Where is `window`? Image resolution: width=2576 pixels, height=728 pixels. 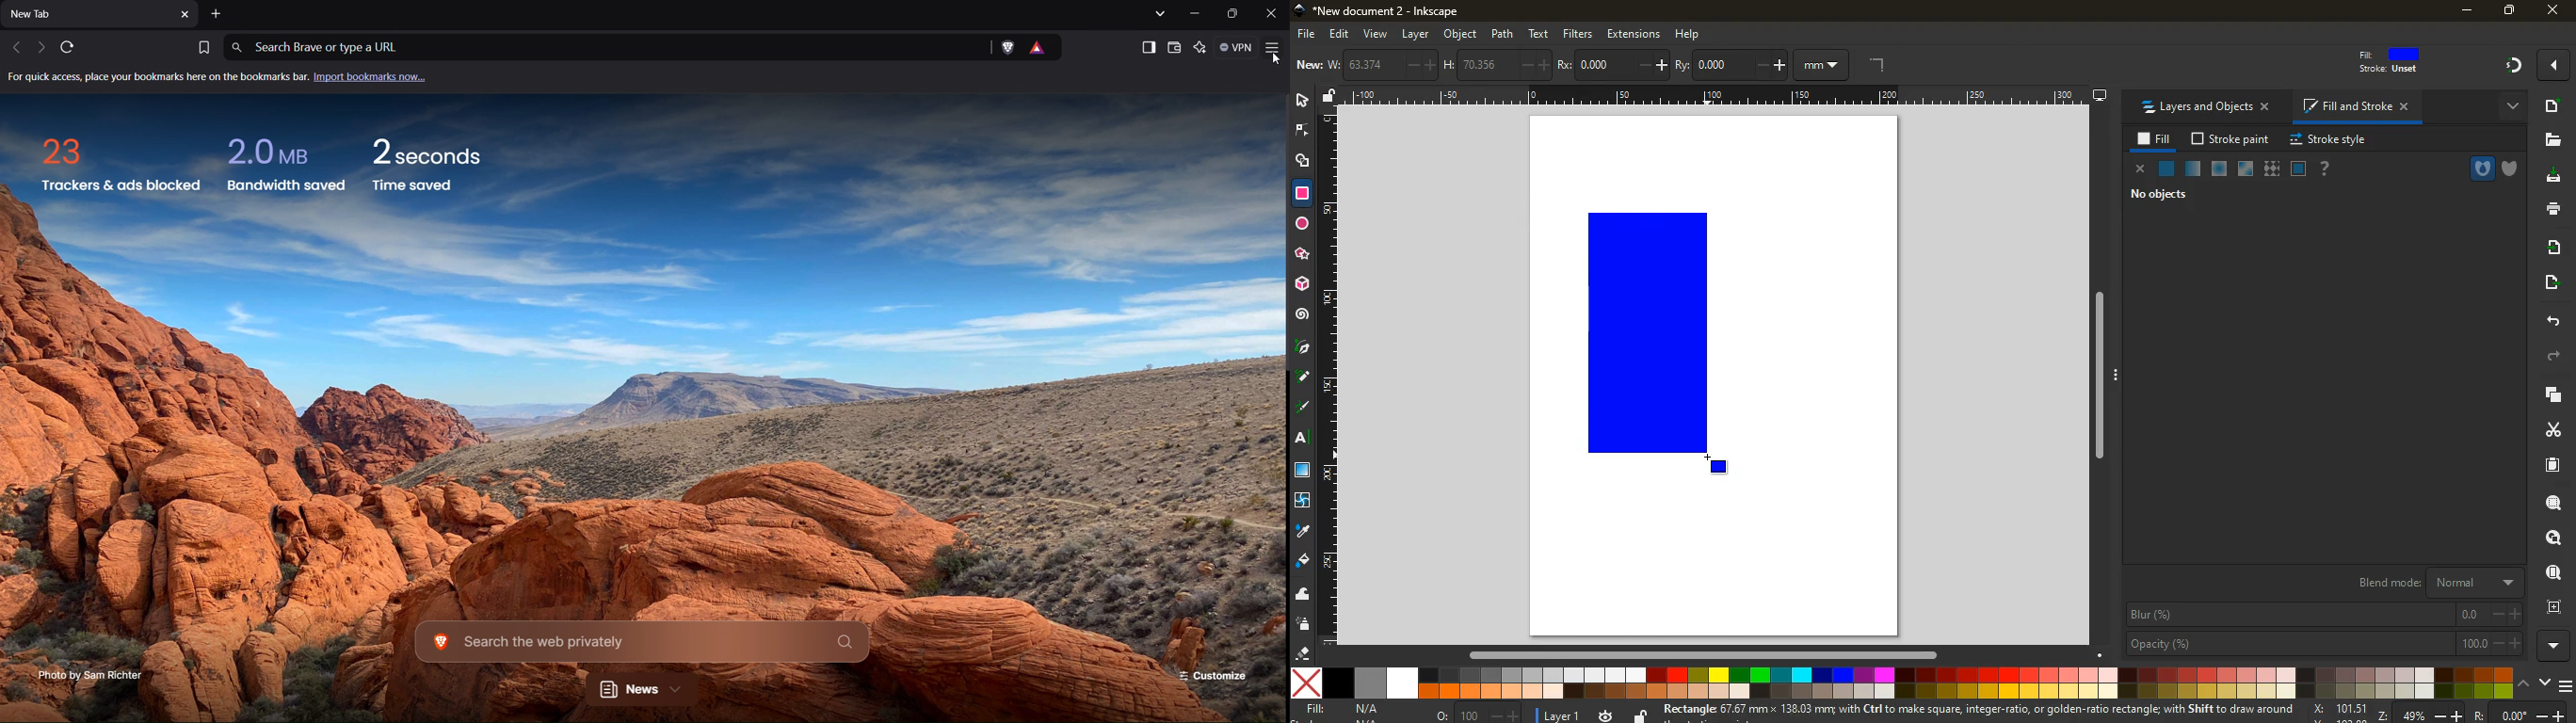 window is located at coordinates (1304, 472).